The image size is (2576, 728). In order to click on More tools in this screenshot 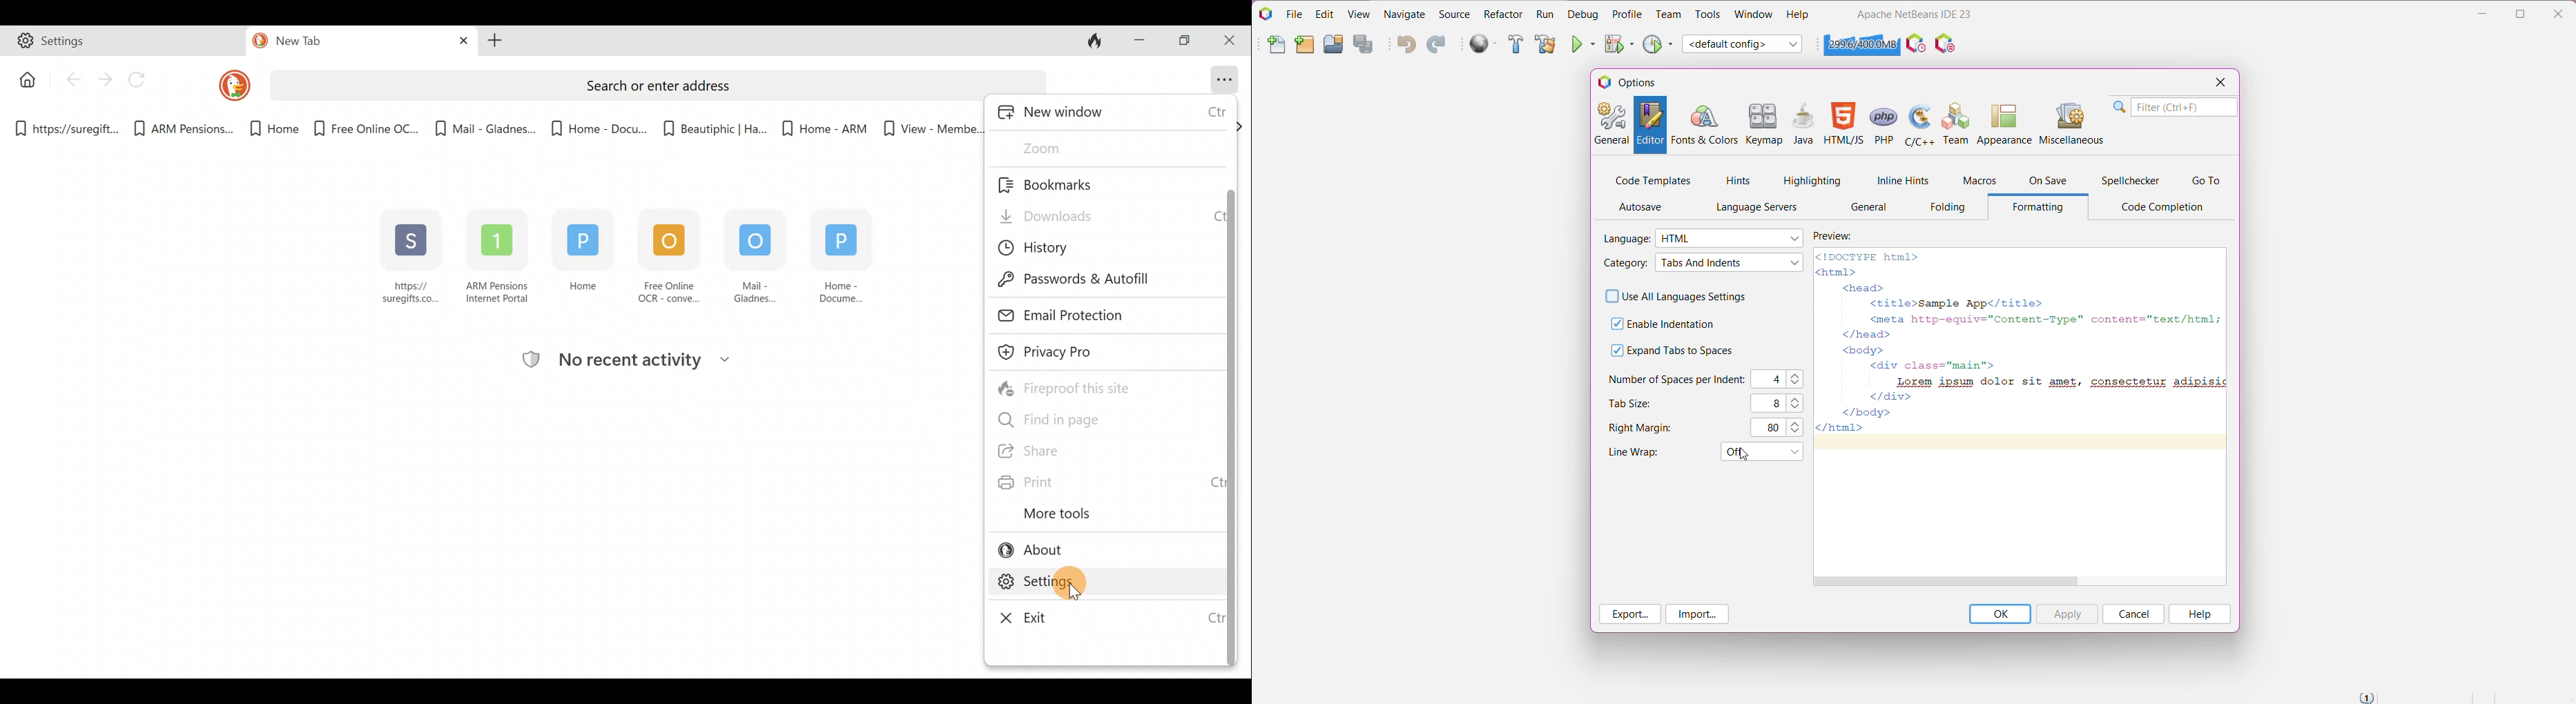, I will do `click(1053, 518)`.